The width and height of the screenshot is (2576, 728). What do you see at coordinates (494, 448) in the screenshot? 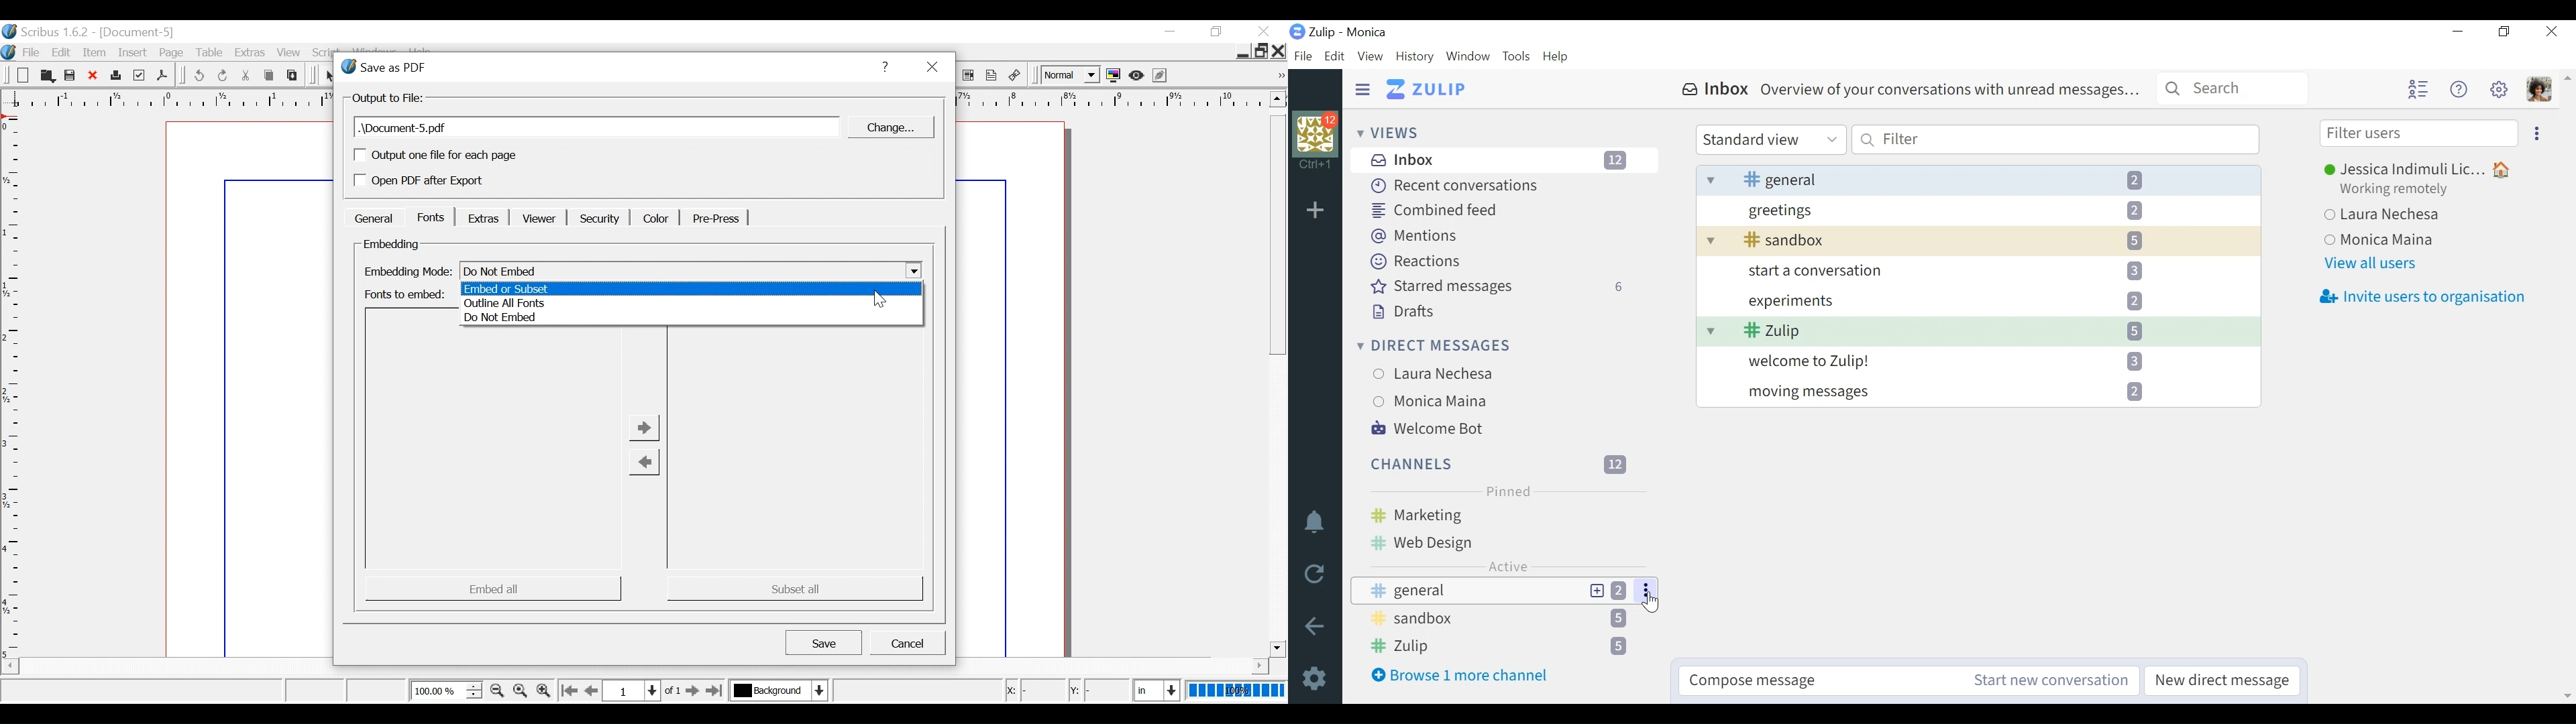
I see `Embed Preview` at bounding box center [494, 448].